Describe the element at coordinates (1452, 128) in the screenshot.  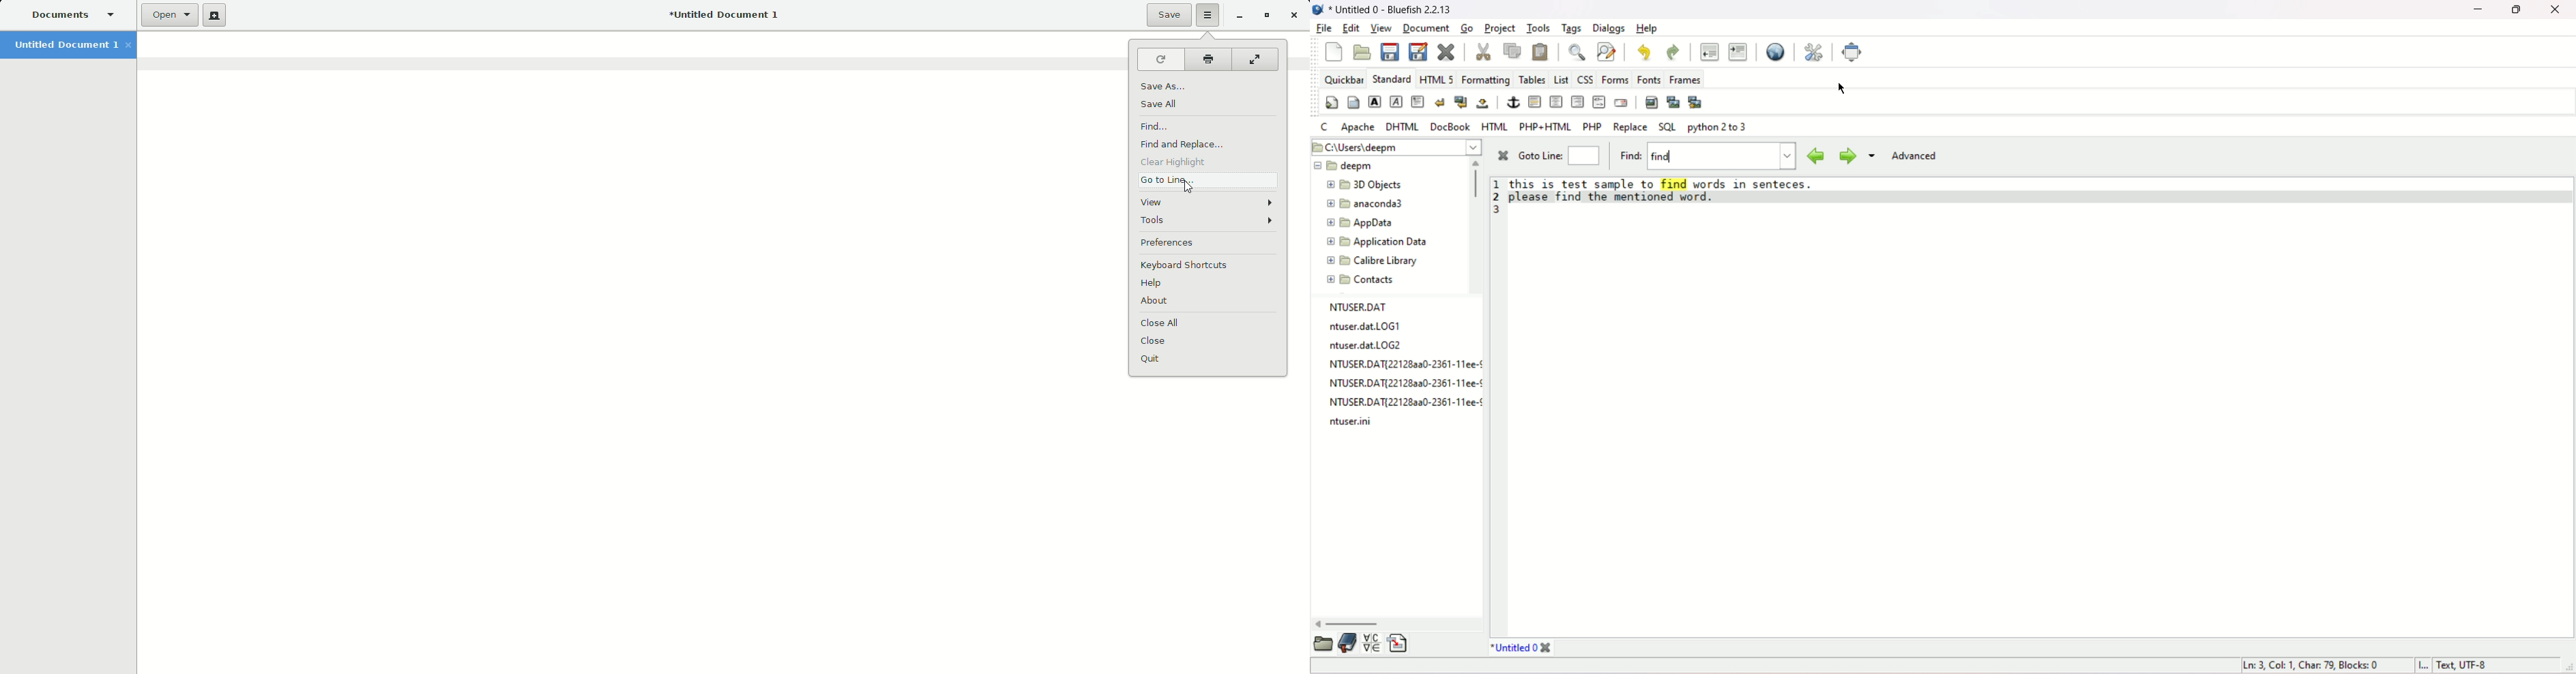
I see `DocBook` at that location.